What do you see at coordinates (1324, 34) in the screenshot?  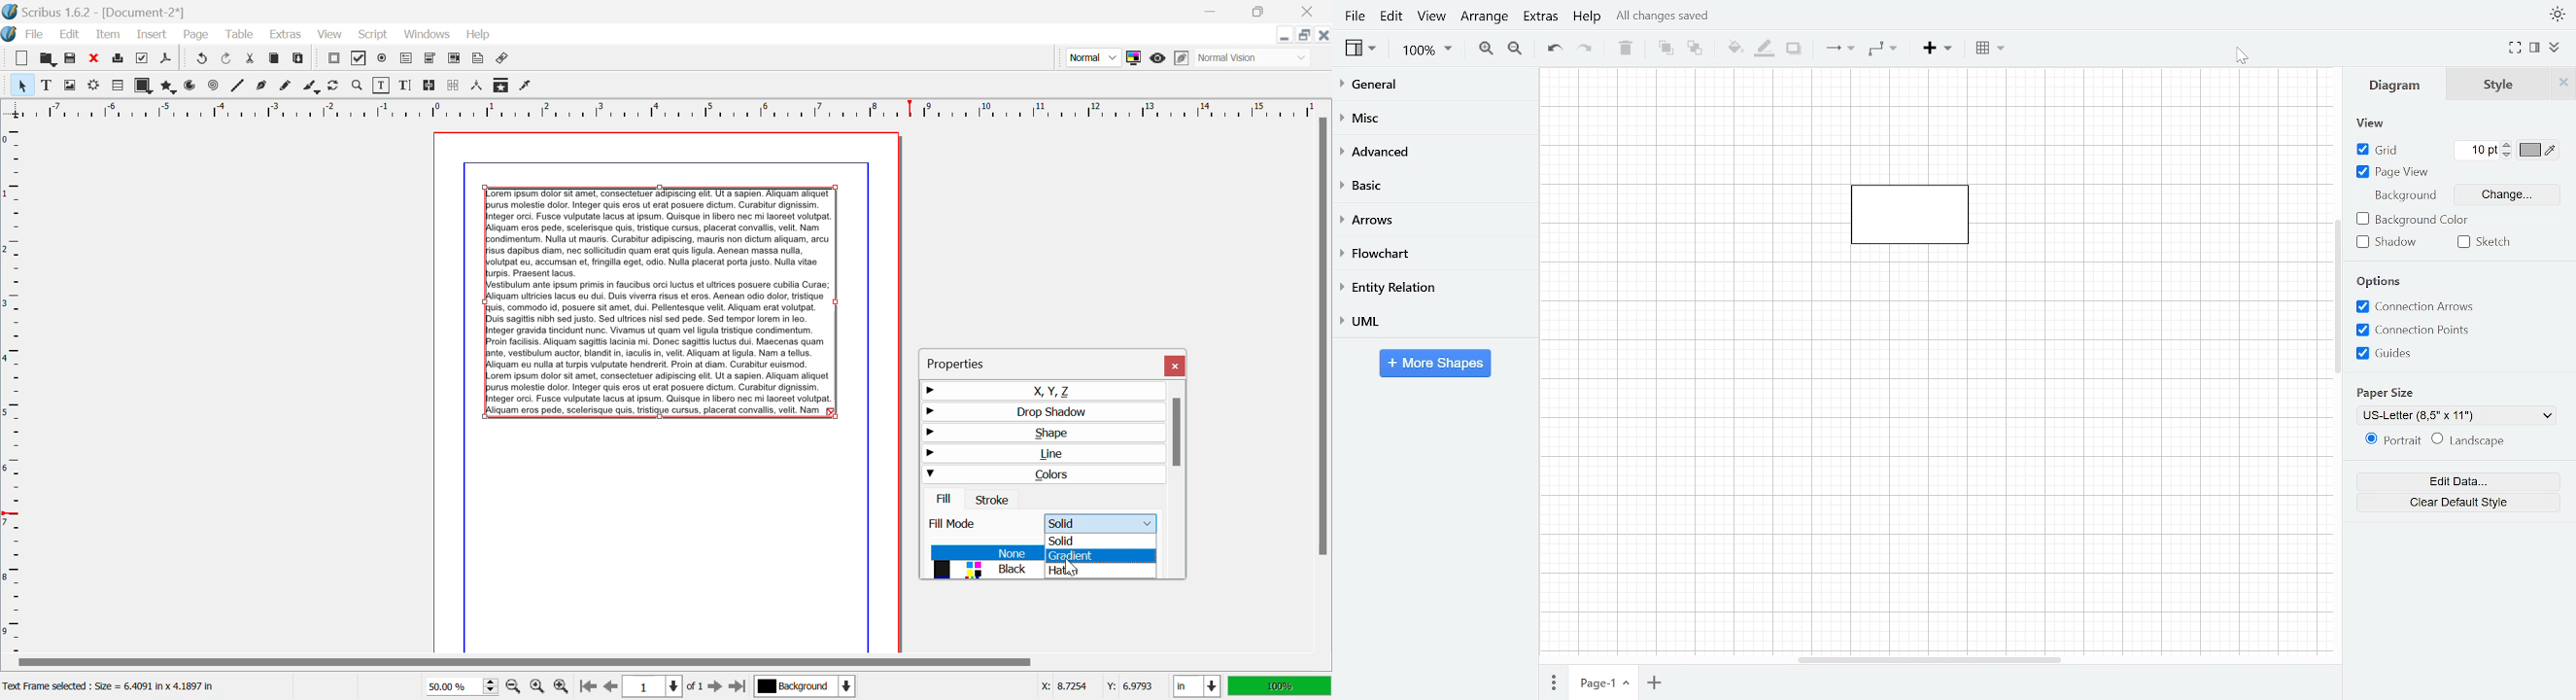 I see `Close` at bounding box center [1324, 34].